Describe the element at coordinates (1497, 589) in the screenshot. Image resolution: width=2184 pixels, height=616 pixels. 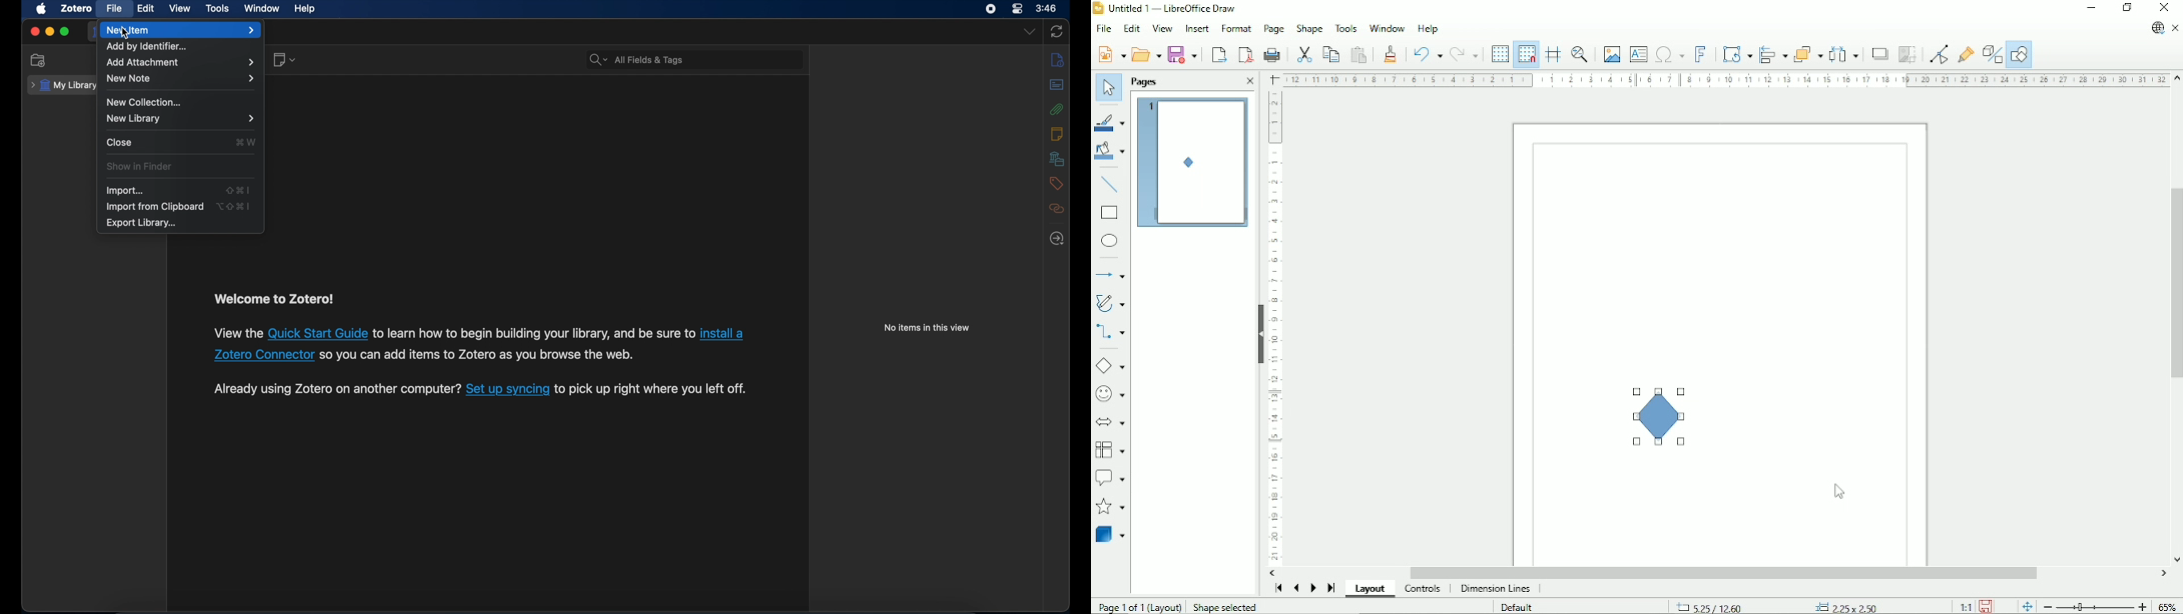
I see `Dimension lines` at that location.